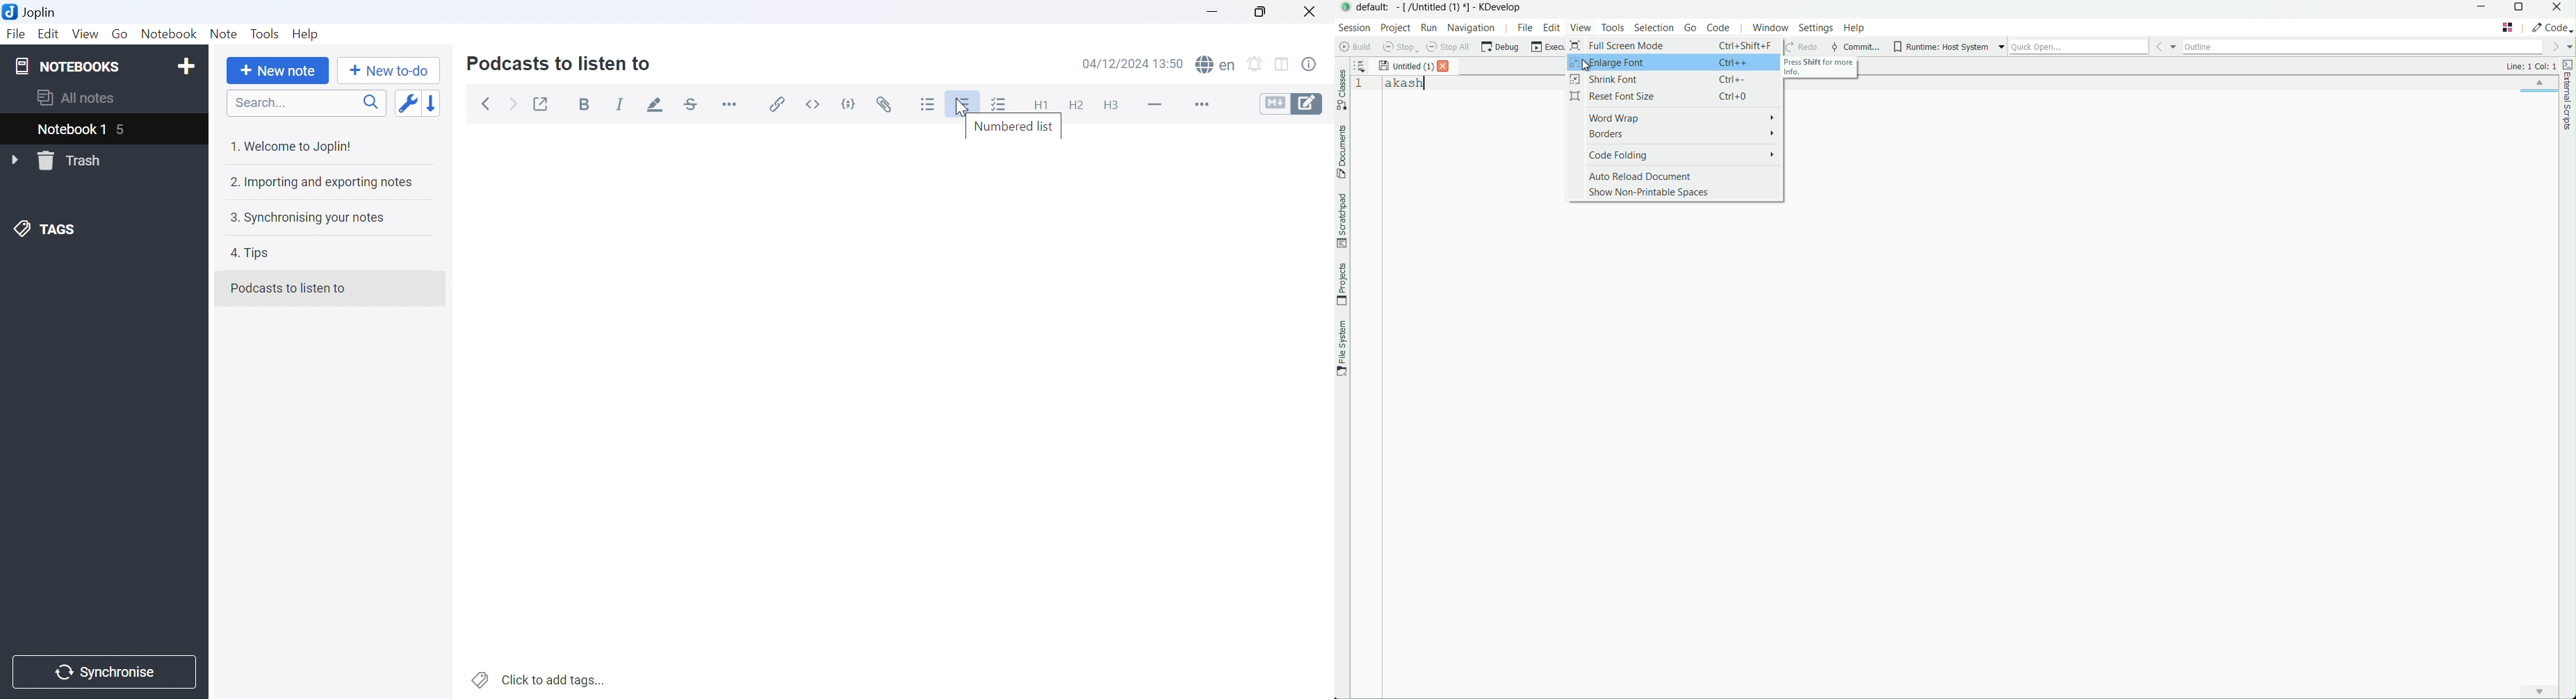  What do you see at coordinates (541, 102) in the screenshot?
I see `Toggle external editing` at bounding box center [541, 102].